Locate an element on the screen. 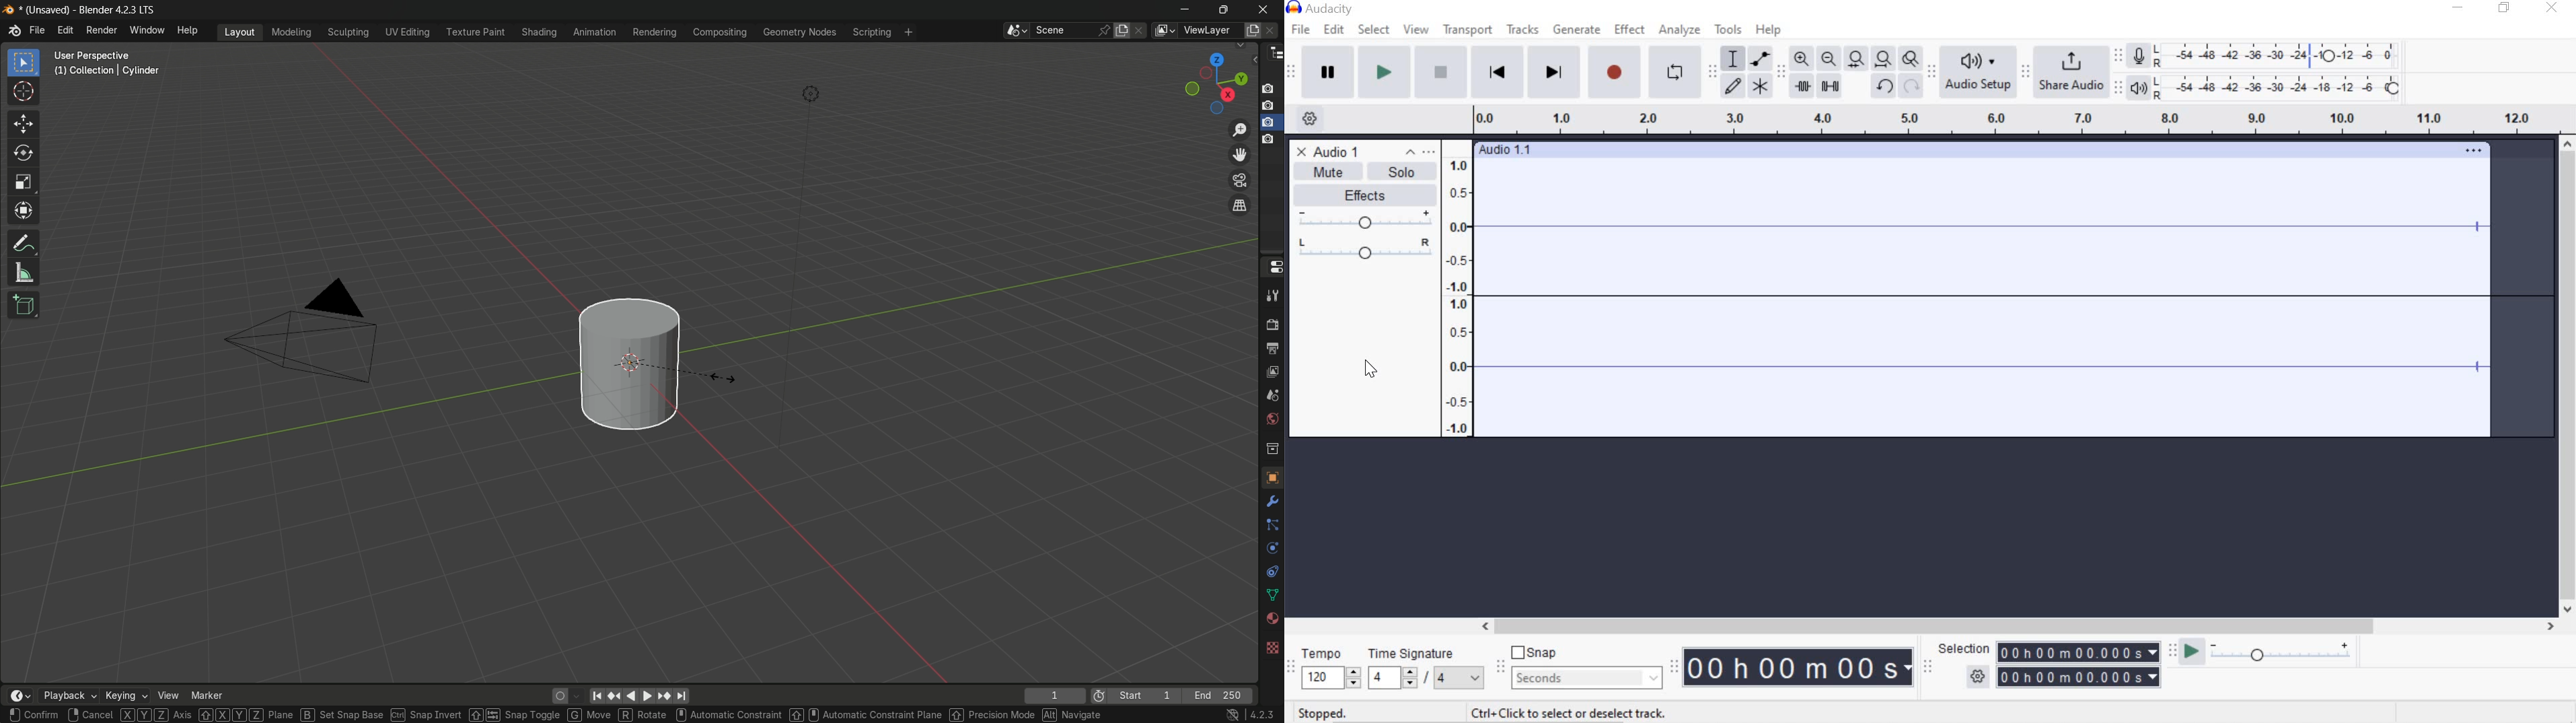  Record meter is located at coordinates (2139, 55).